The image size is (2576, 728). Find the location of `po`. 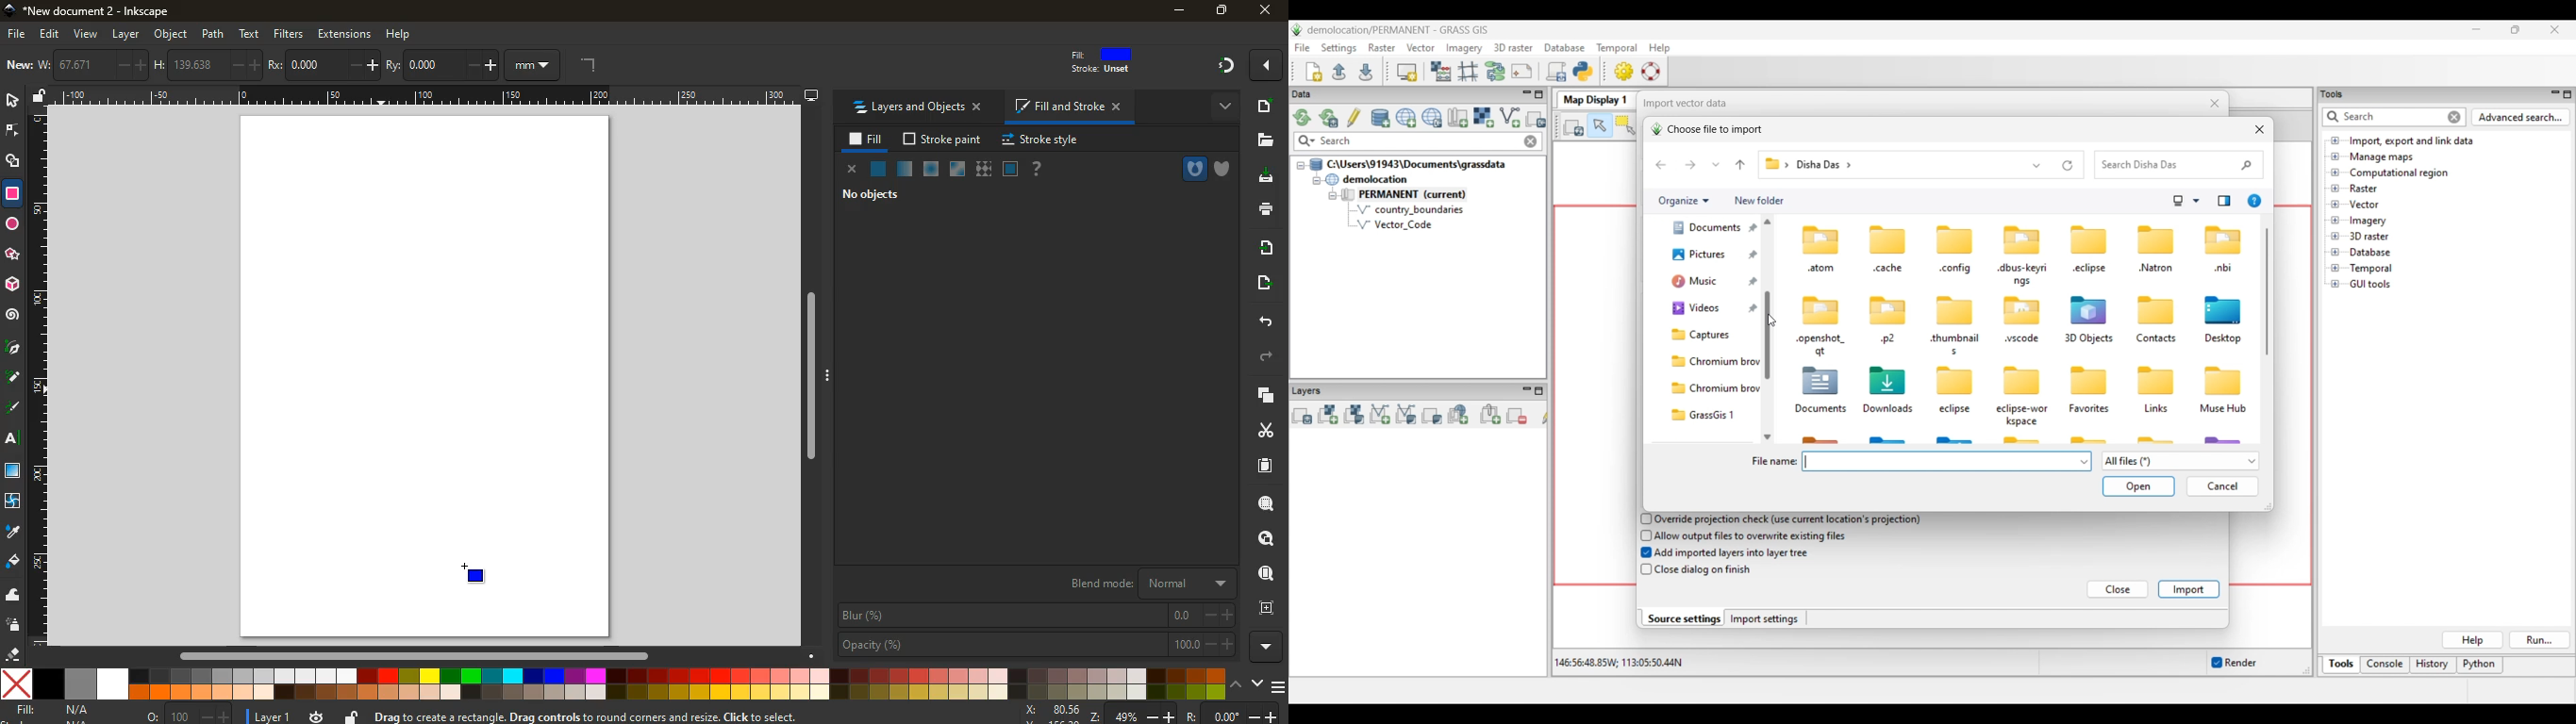

po is located at coordinates (324, 66).